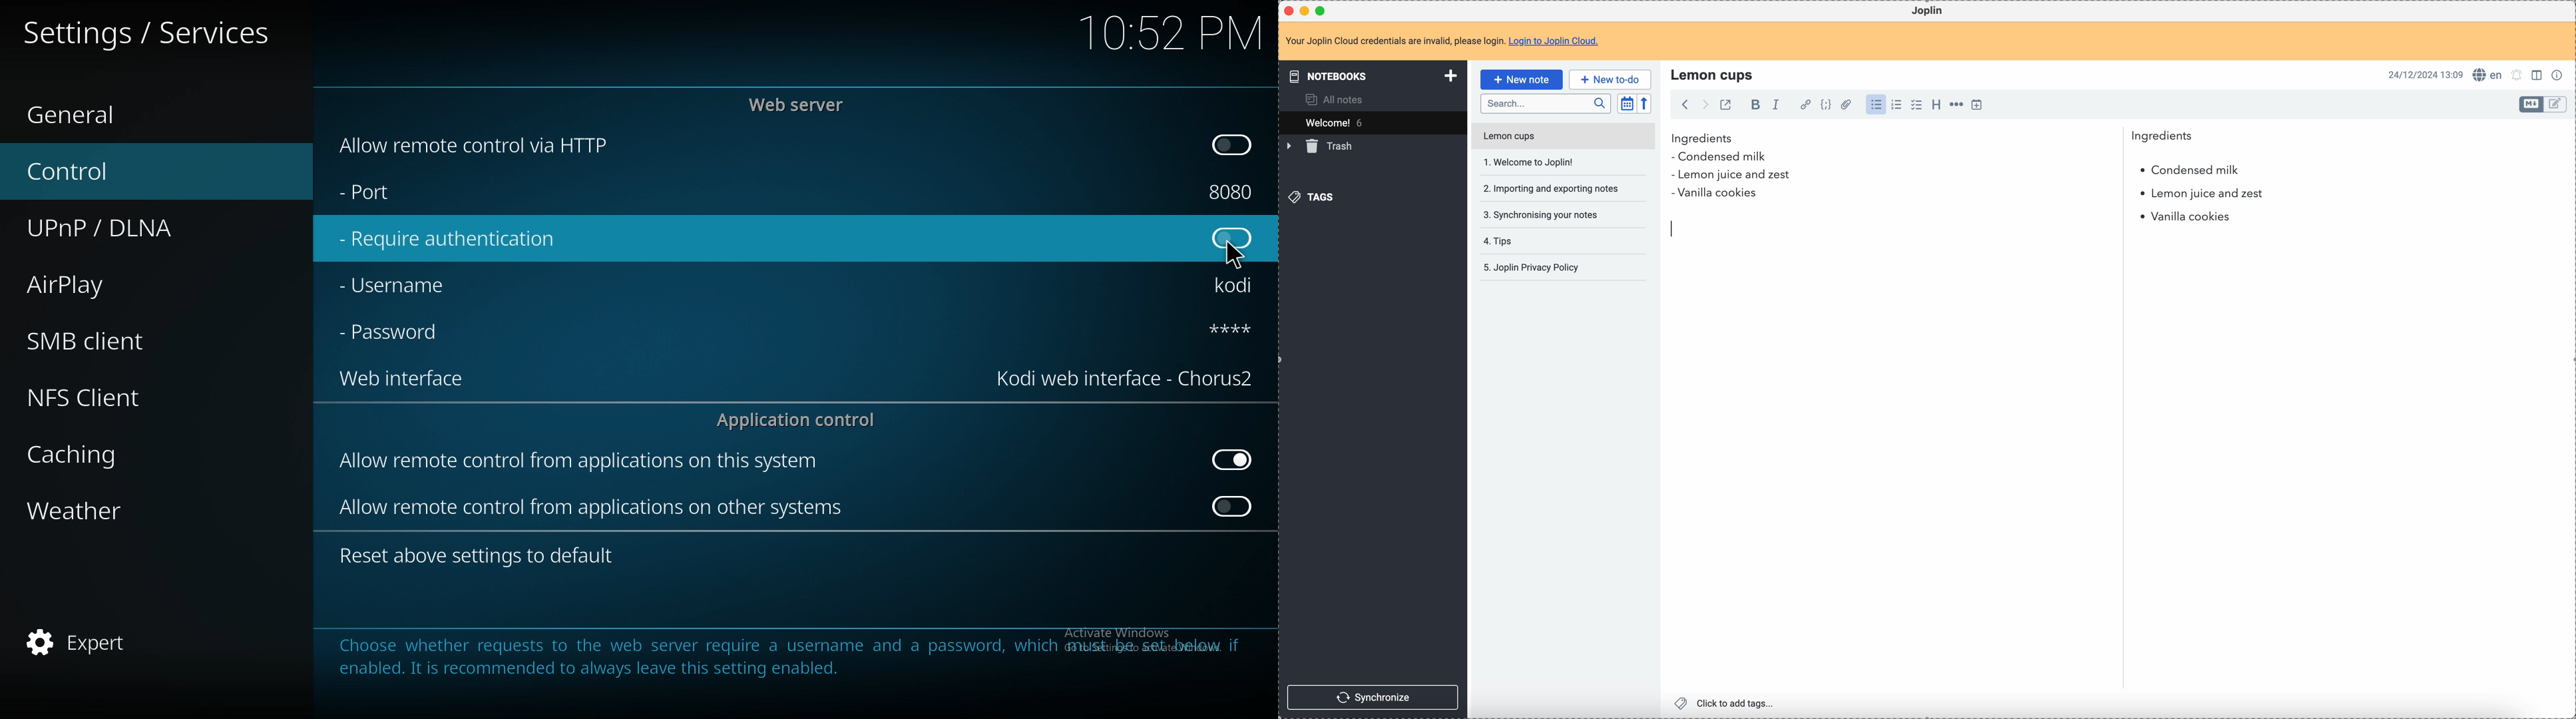  Describe the element at coordinates (1540, 214) in the screenshot. I see `synchronising your notes` at that location.